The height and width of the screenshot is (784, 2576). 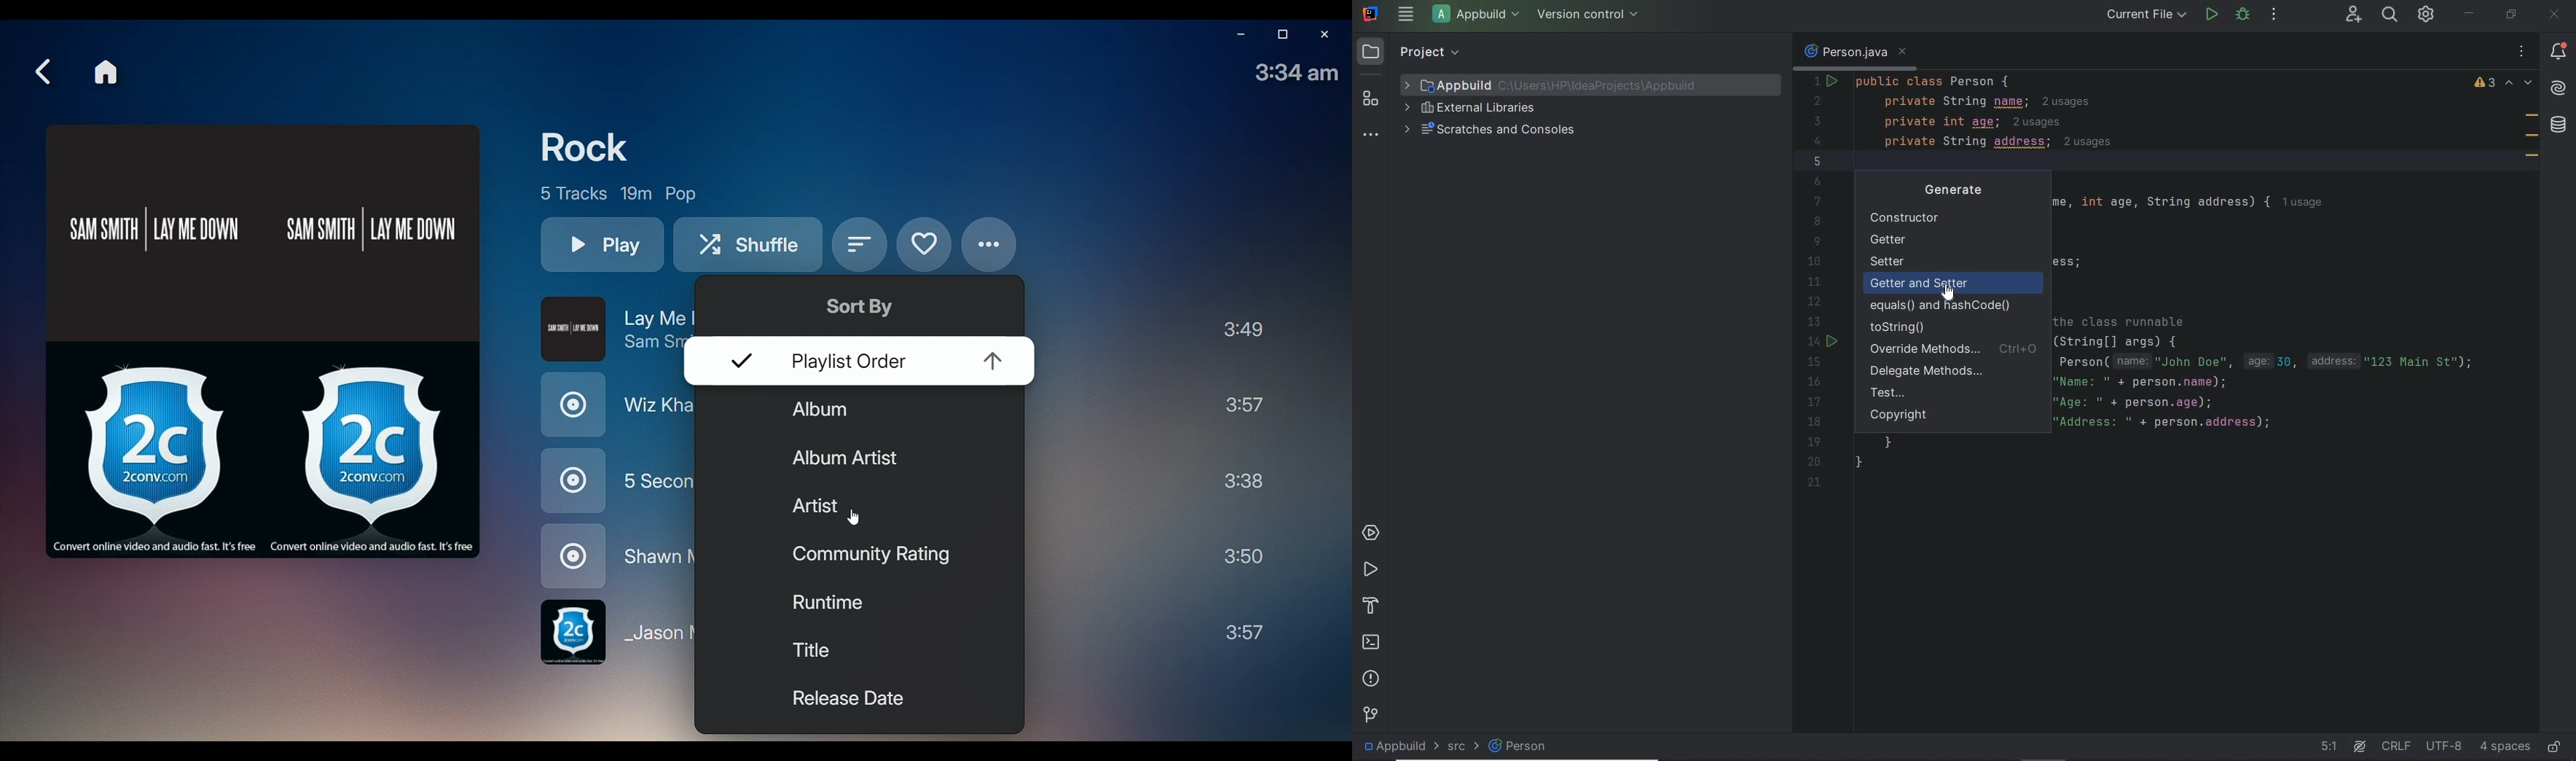 I want to click on Rock, so click(x=592, y=147).